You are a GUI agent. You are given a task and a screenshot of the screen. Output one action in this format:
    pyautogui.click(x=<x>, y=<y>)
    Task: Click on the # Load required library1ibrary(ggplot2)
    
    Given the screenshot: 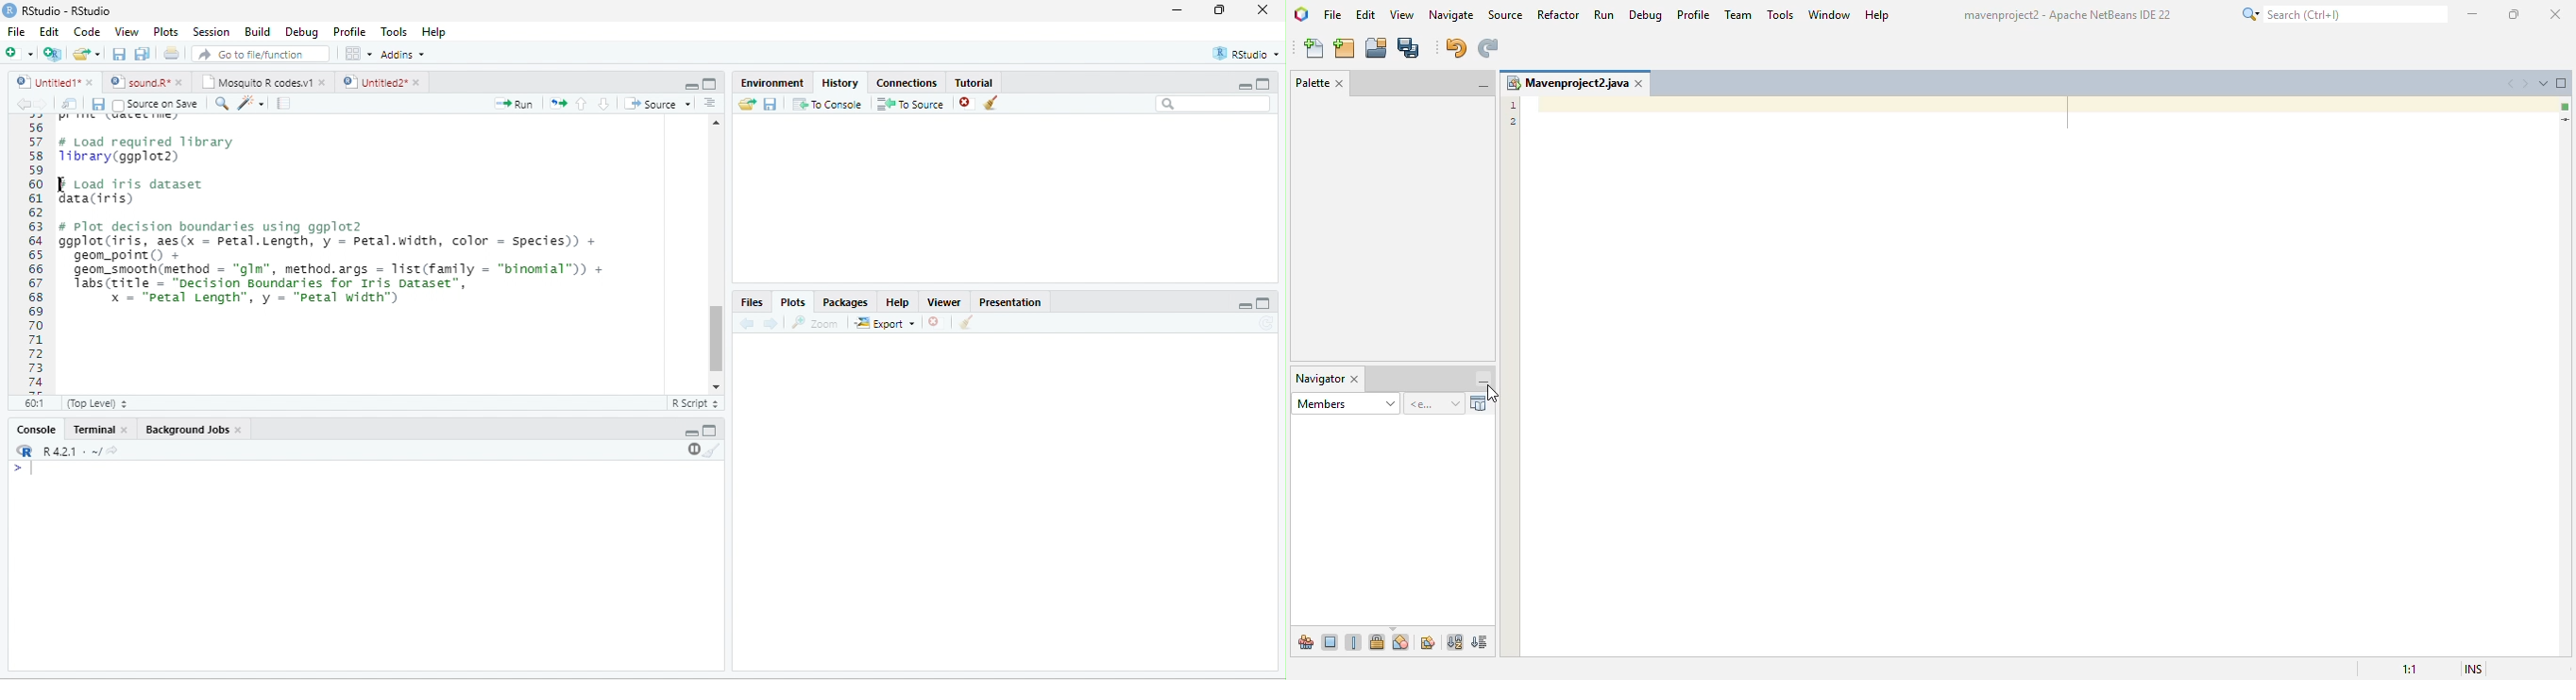 What is the action you would take?
    pyautogui.click(x=148, y=150)
    